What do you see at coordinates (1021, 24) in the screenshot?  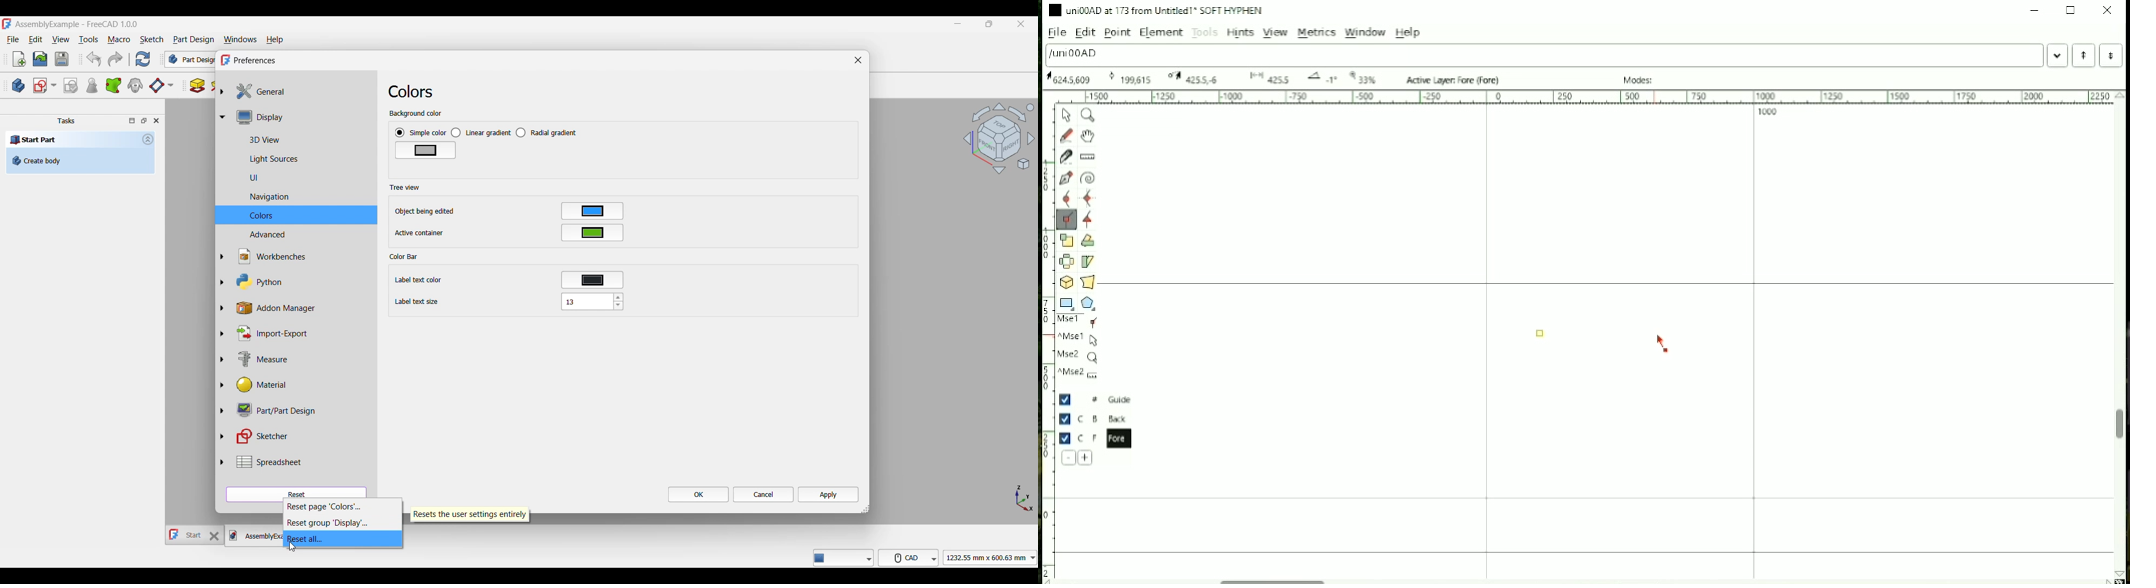 I see `Close interface` at bounding box center [1021, 24].